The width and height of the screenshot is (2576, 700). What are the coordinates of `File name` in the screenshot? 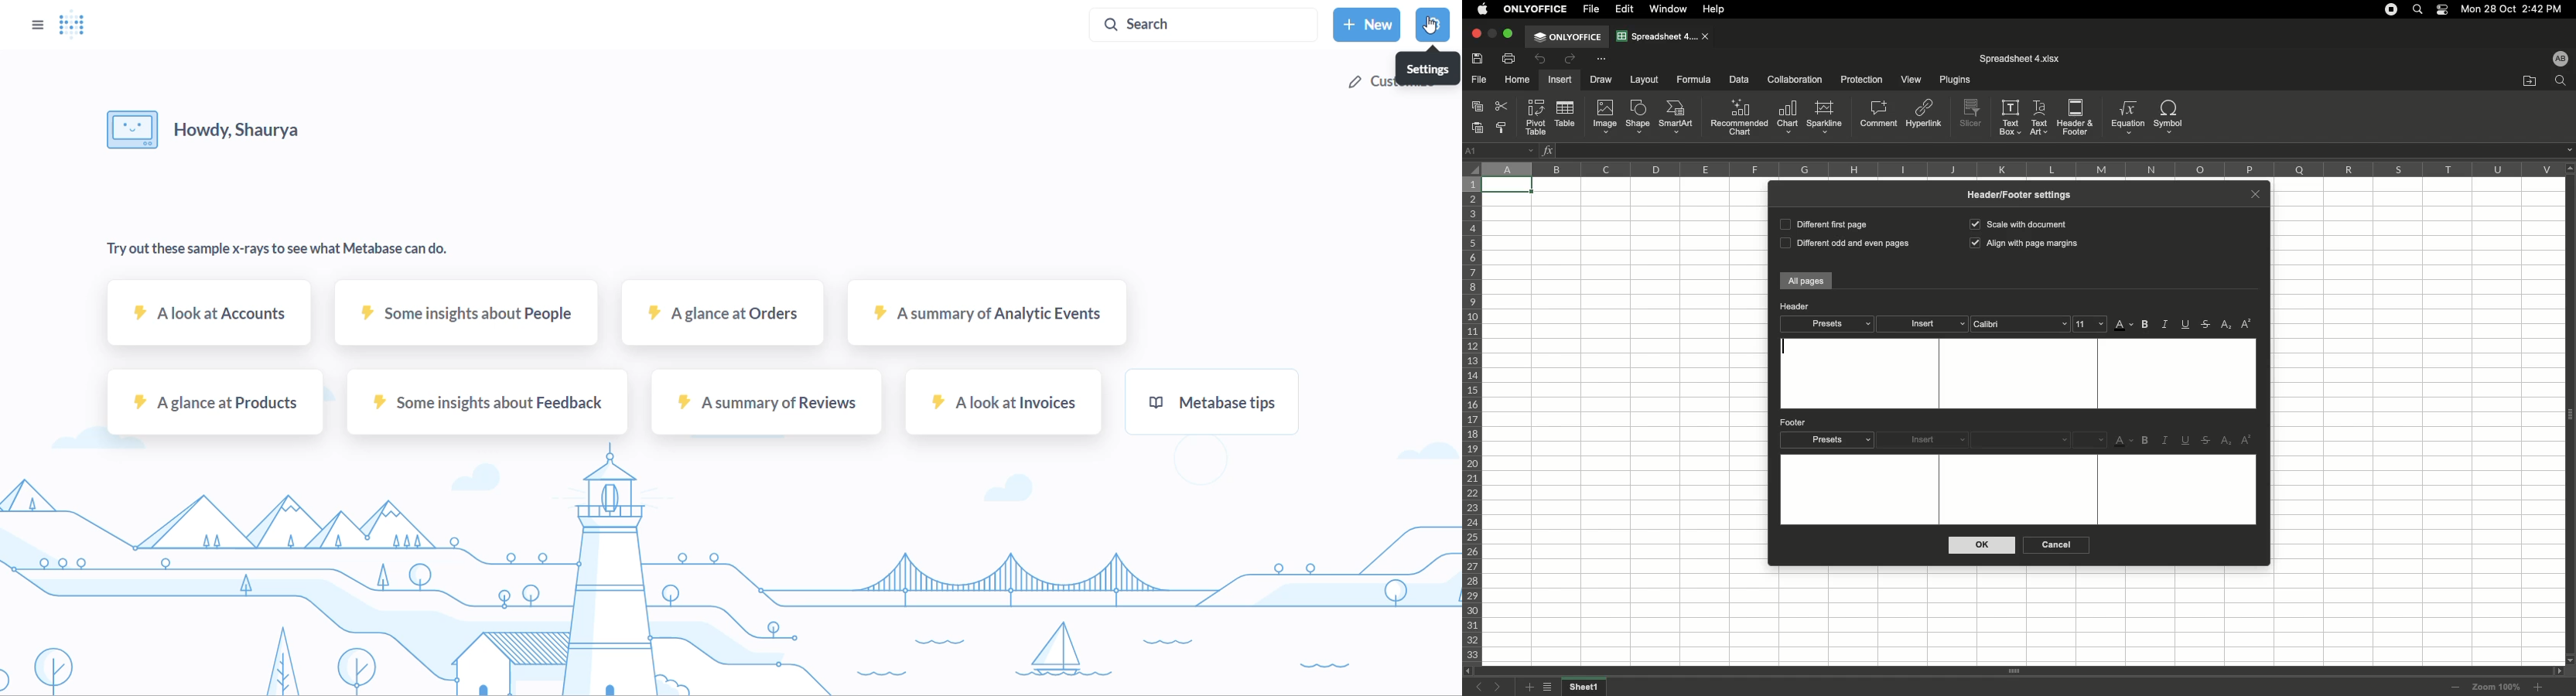 It's located at (2020, 59).